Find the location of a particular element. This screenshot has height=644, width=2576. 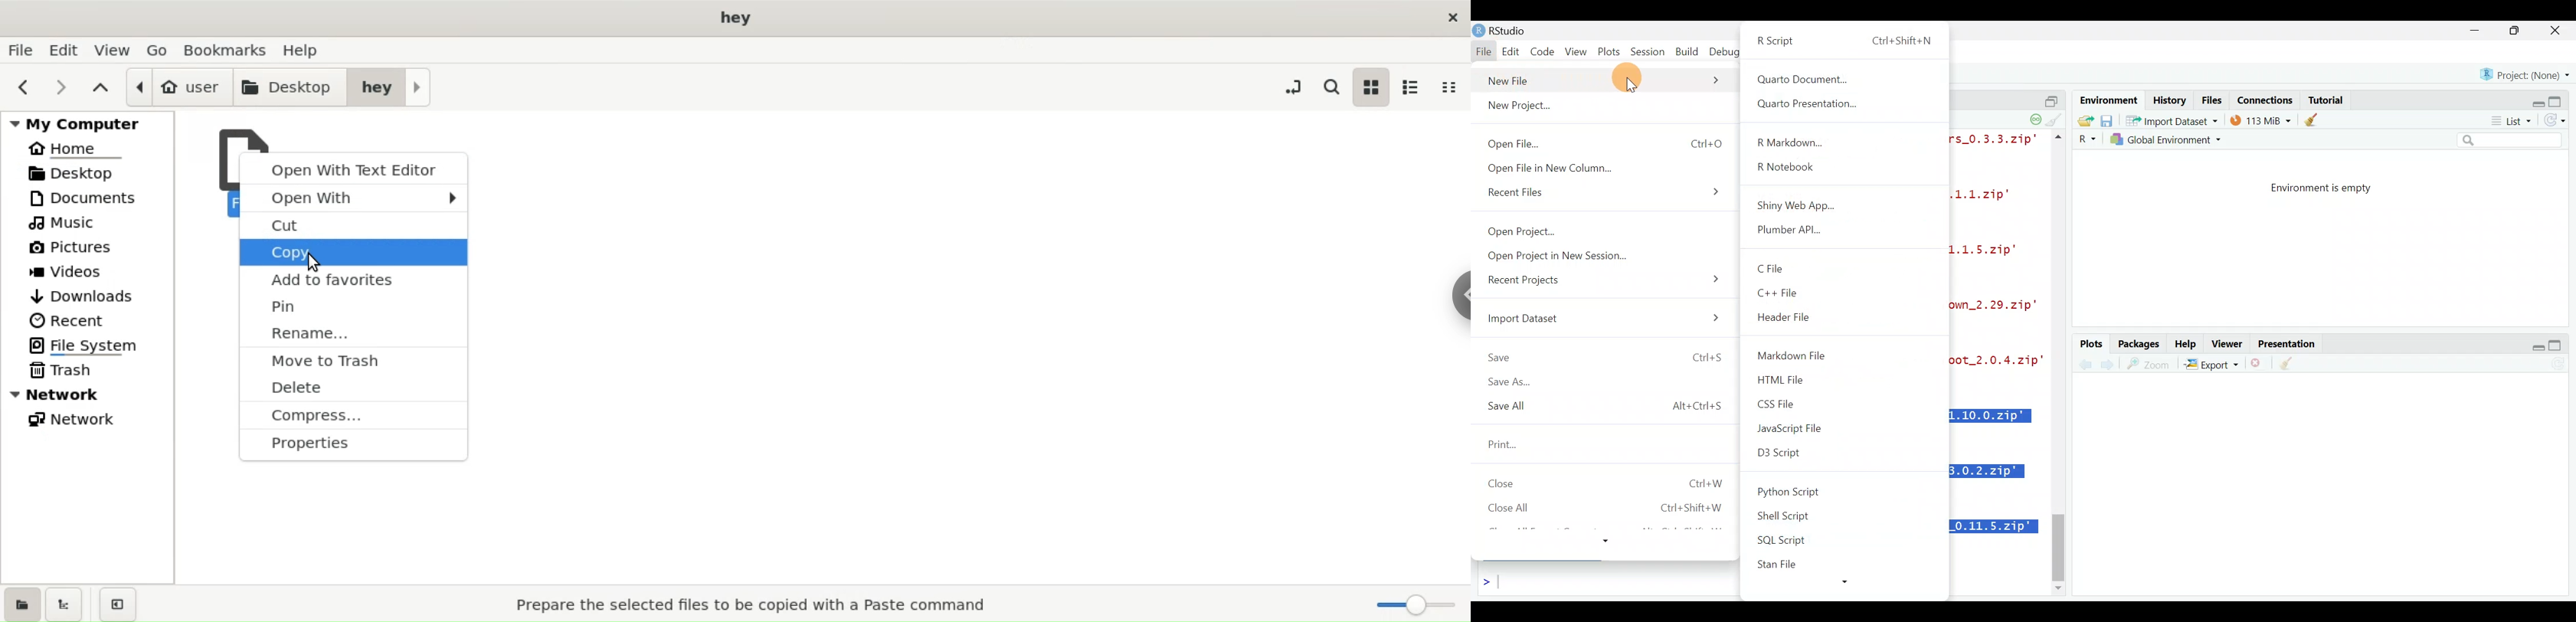

Environment is empty is located at coordinates (2331, 188).